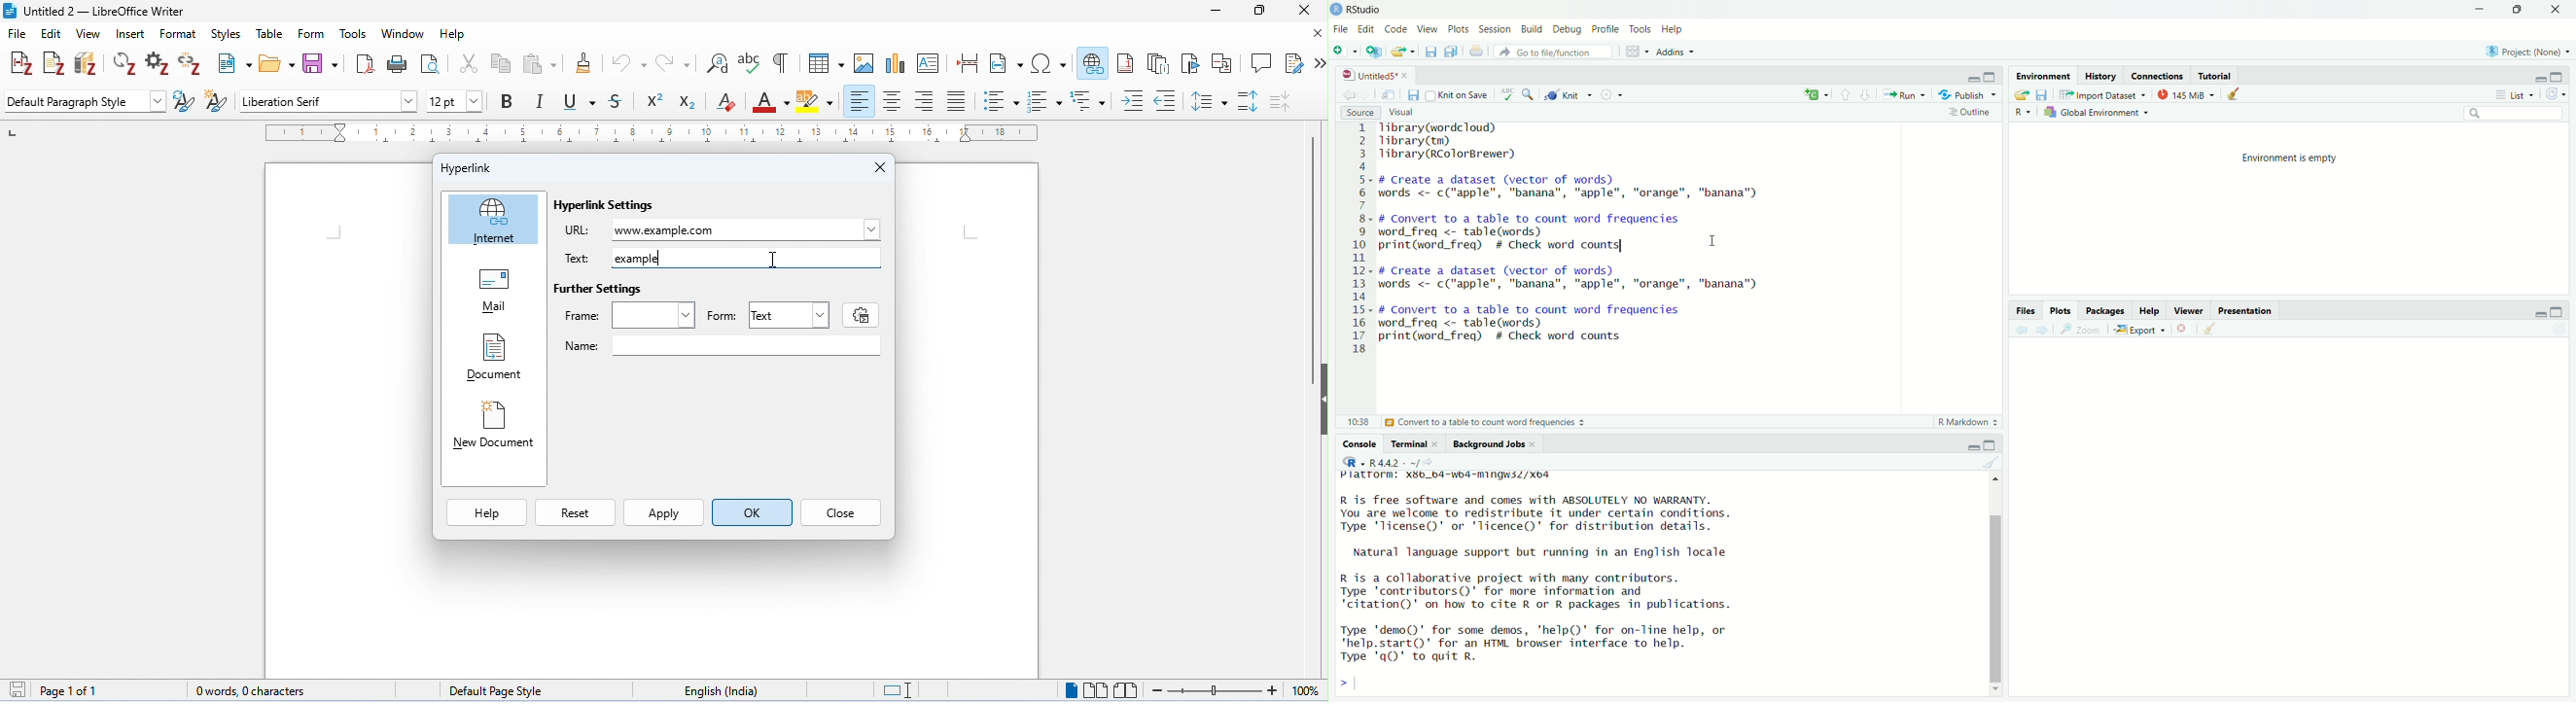 The width and height of the screenshot is (2576, 728). Describe the element at coordinates (2142, 329) in the screenshot. I see `Export` at that location.